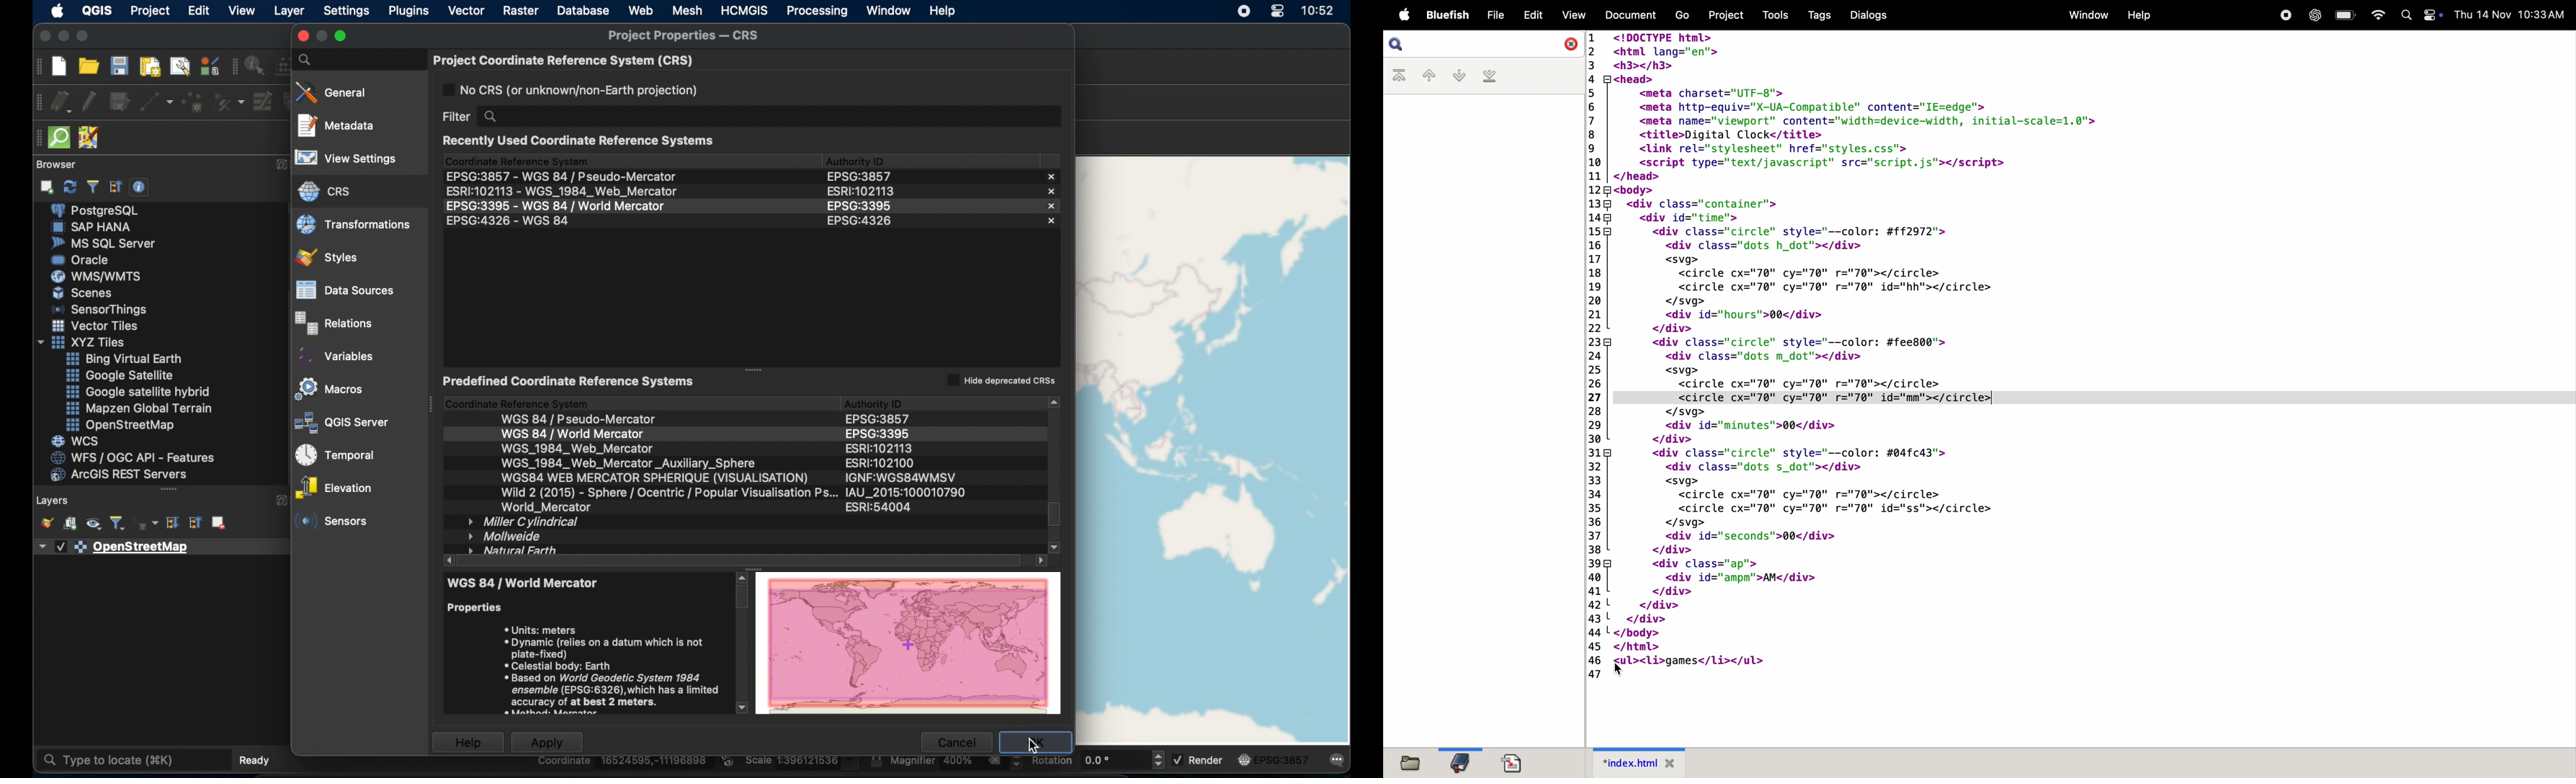  I want to click on style manager, so click(209, 66).